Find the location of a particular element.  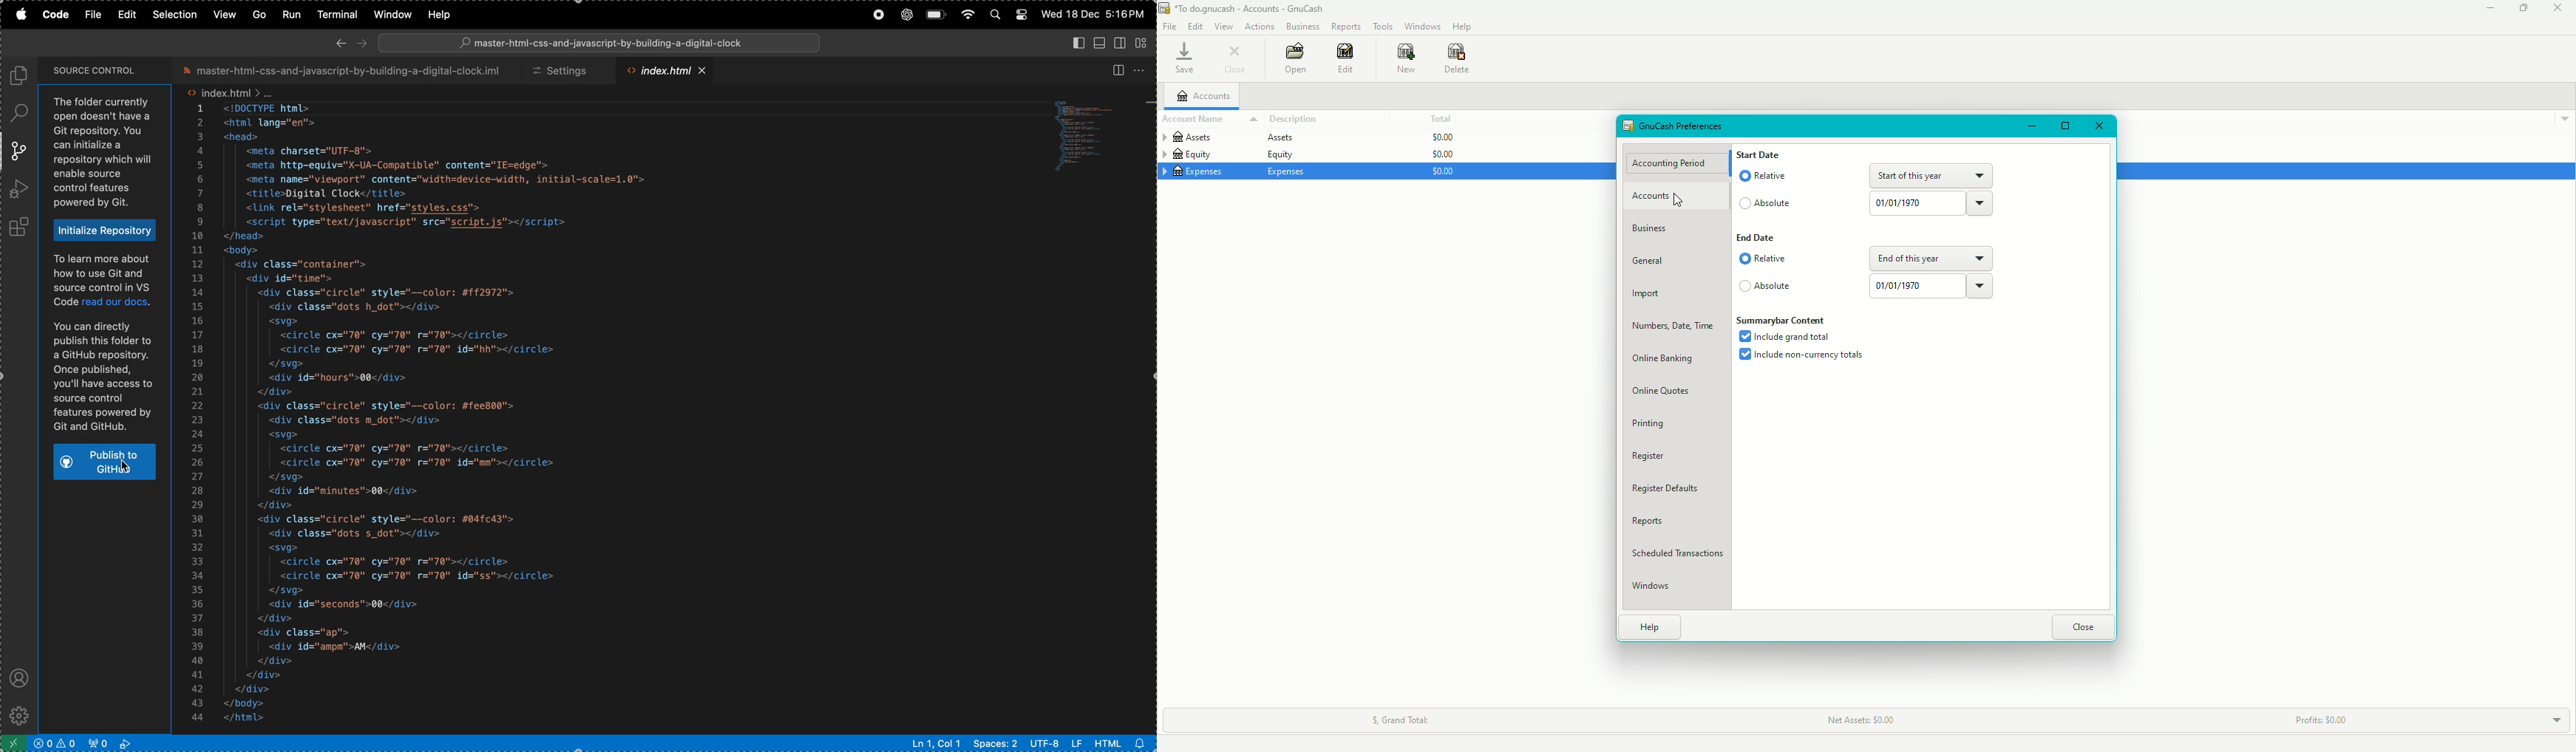

Summarybar content is located at coordinates (1787, 321).